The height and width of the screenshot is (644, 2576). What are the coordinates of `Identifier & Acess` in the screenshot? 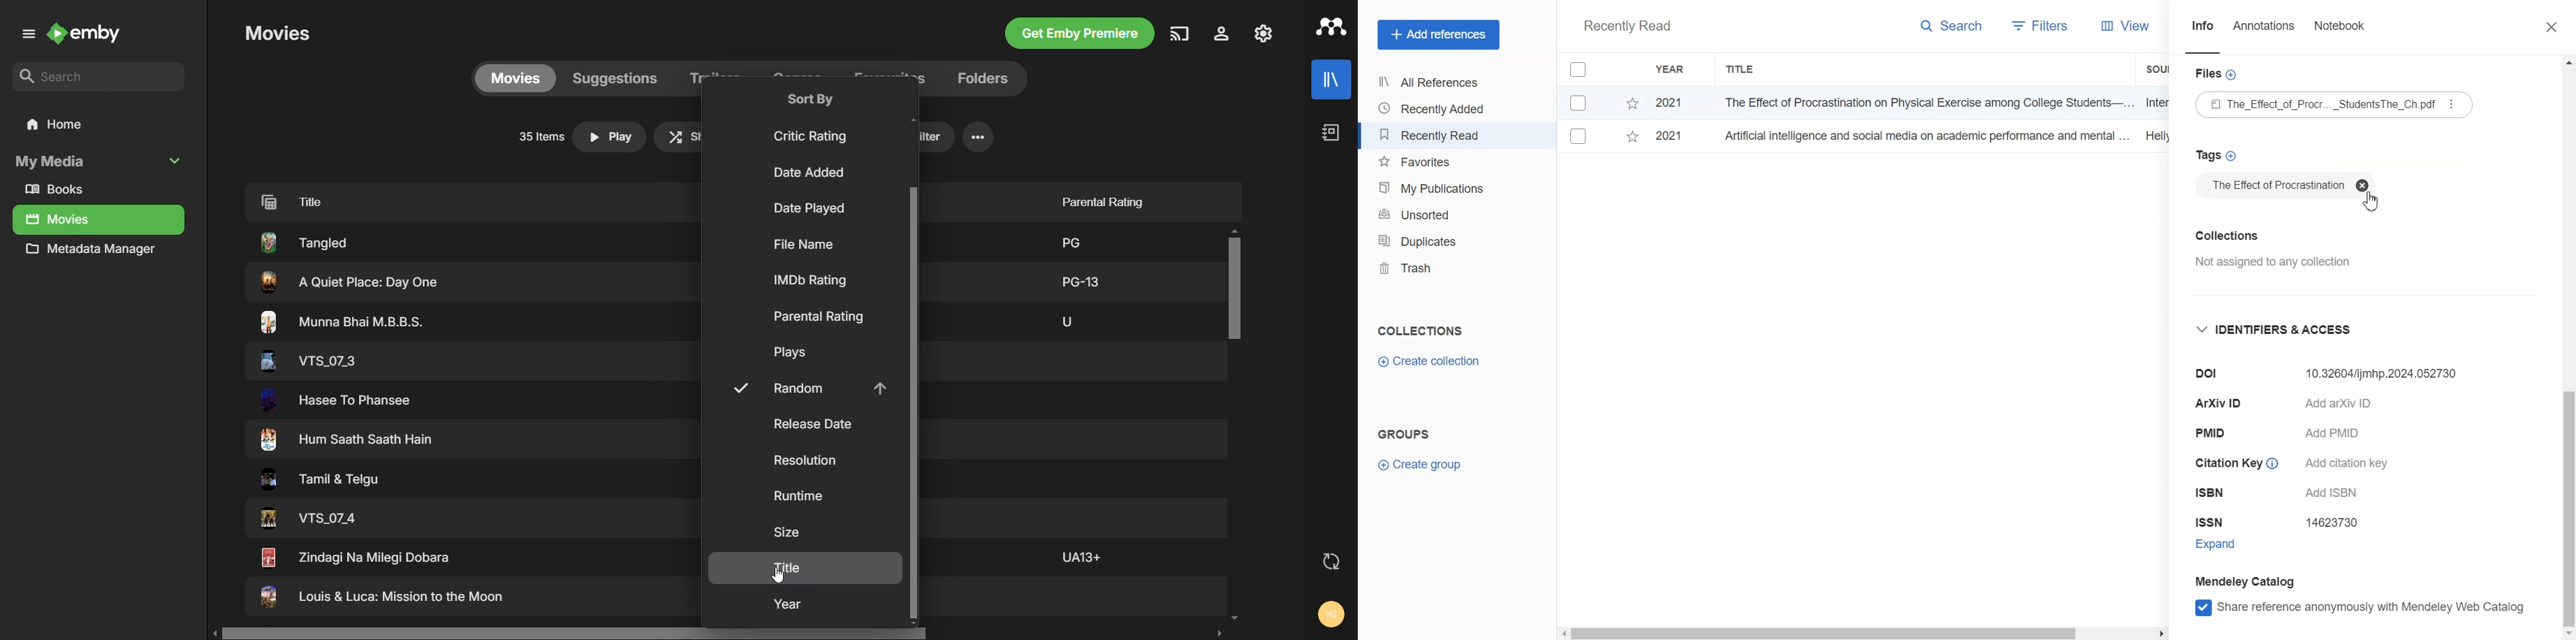 It's located at (2280, 331).